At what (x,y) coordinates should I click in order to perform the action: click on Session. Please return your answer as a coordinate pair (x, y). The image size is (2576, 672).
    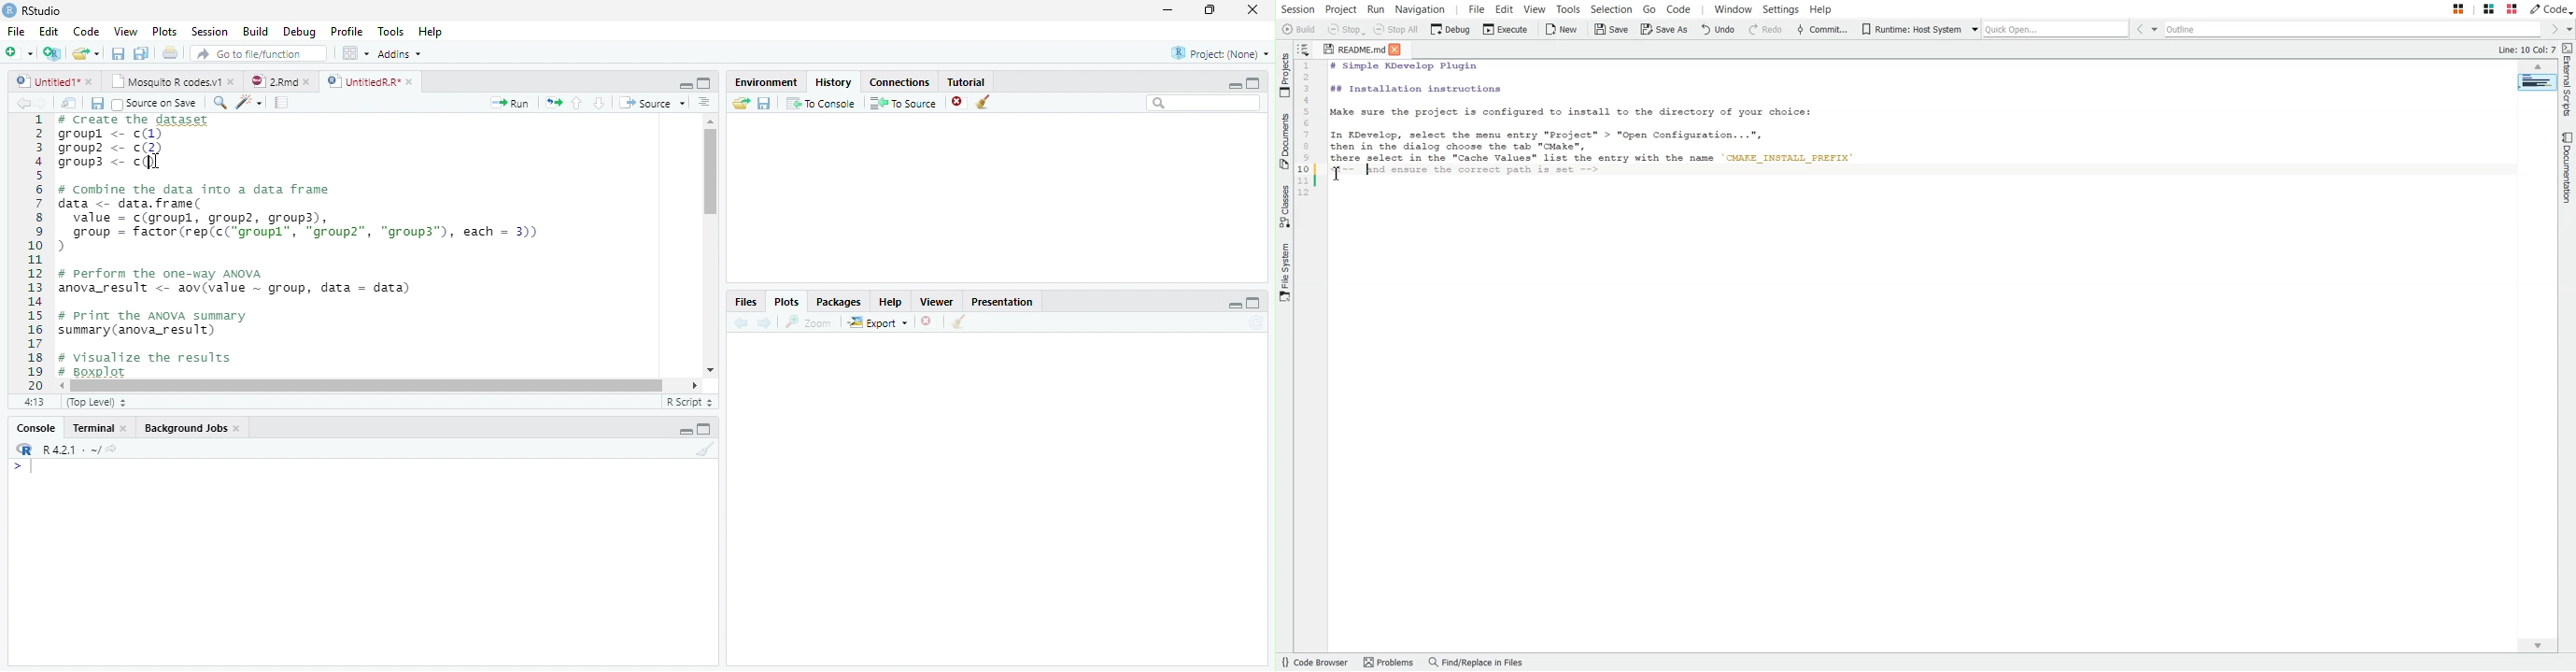
    Looking at the image, I should click on (210, 32).